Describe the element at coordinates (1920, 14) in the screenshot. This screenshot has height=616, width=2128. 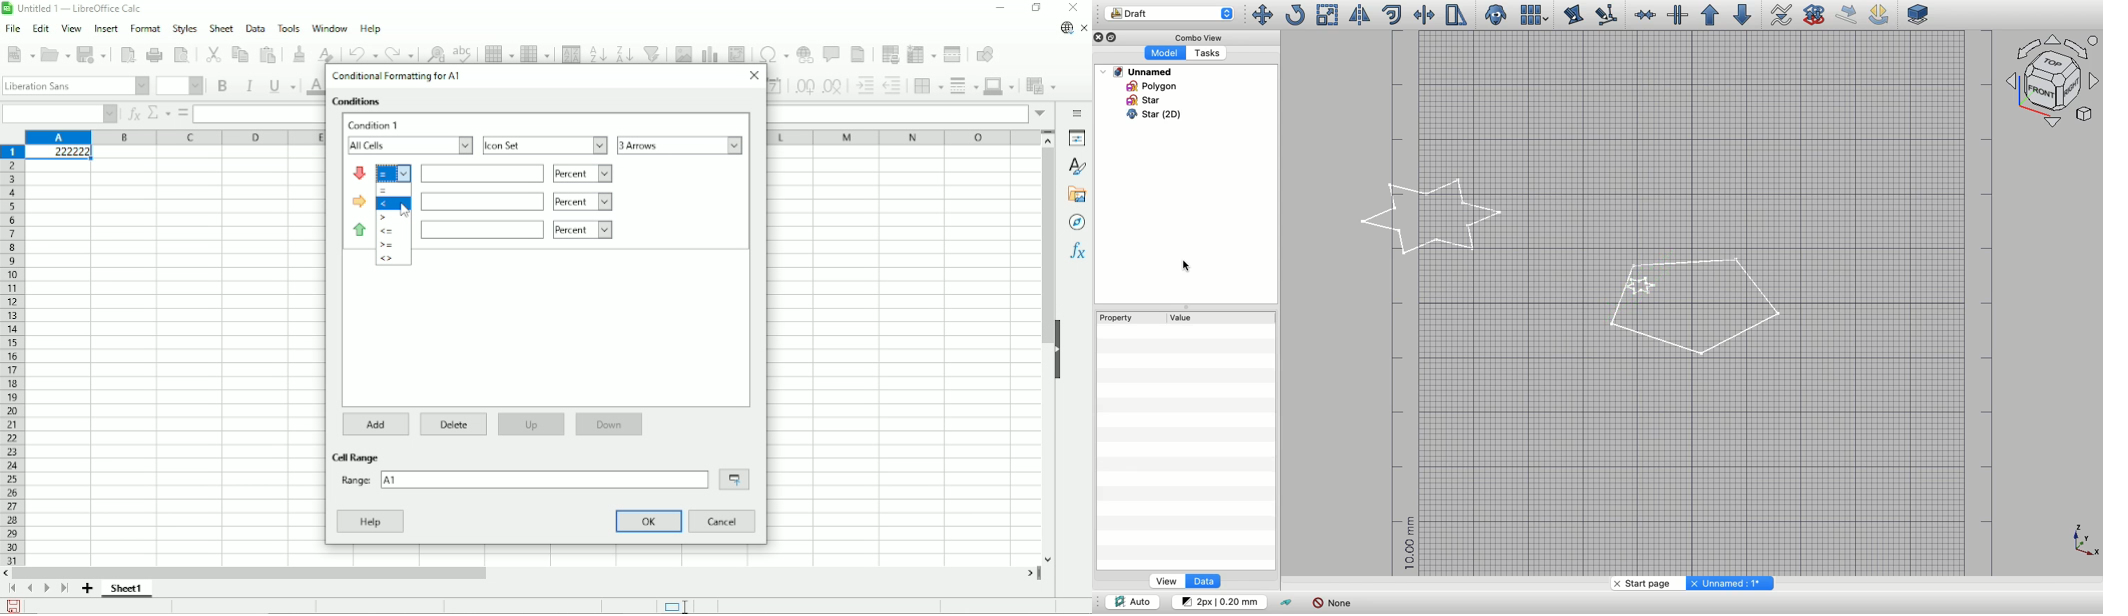
I see `Plane selector` at that location.